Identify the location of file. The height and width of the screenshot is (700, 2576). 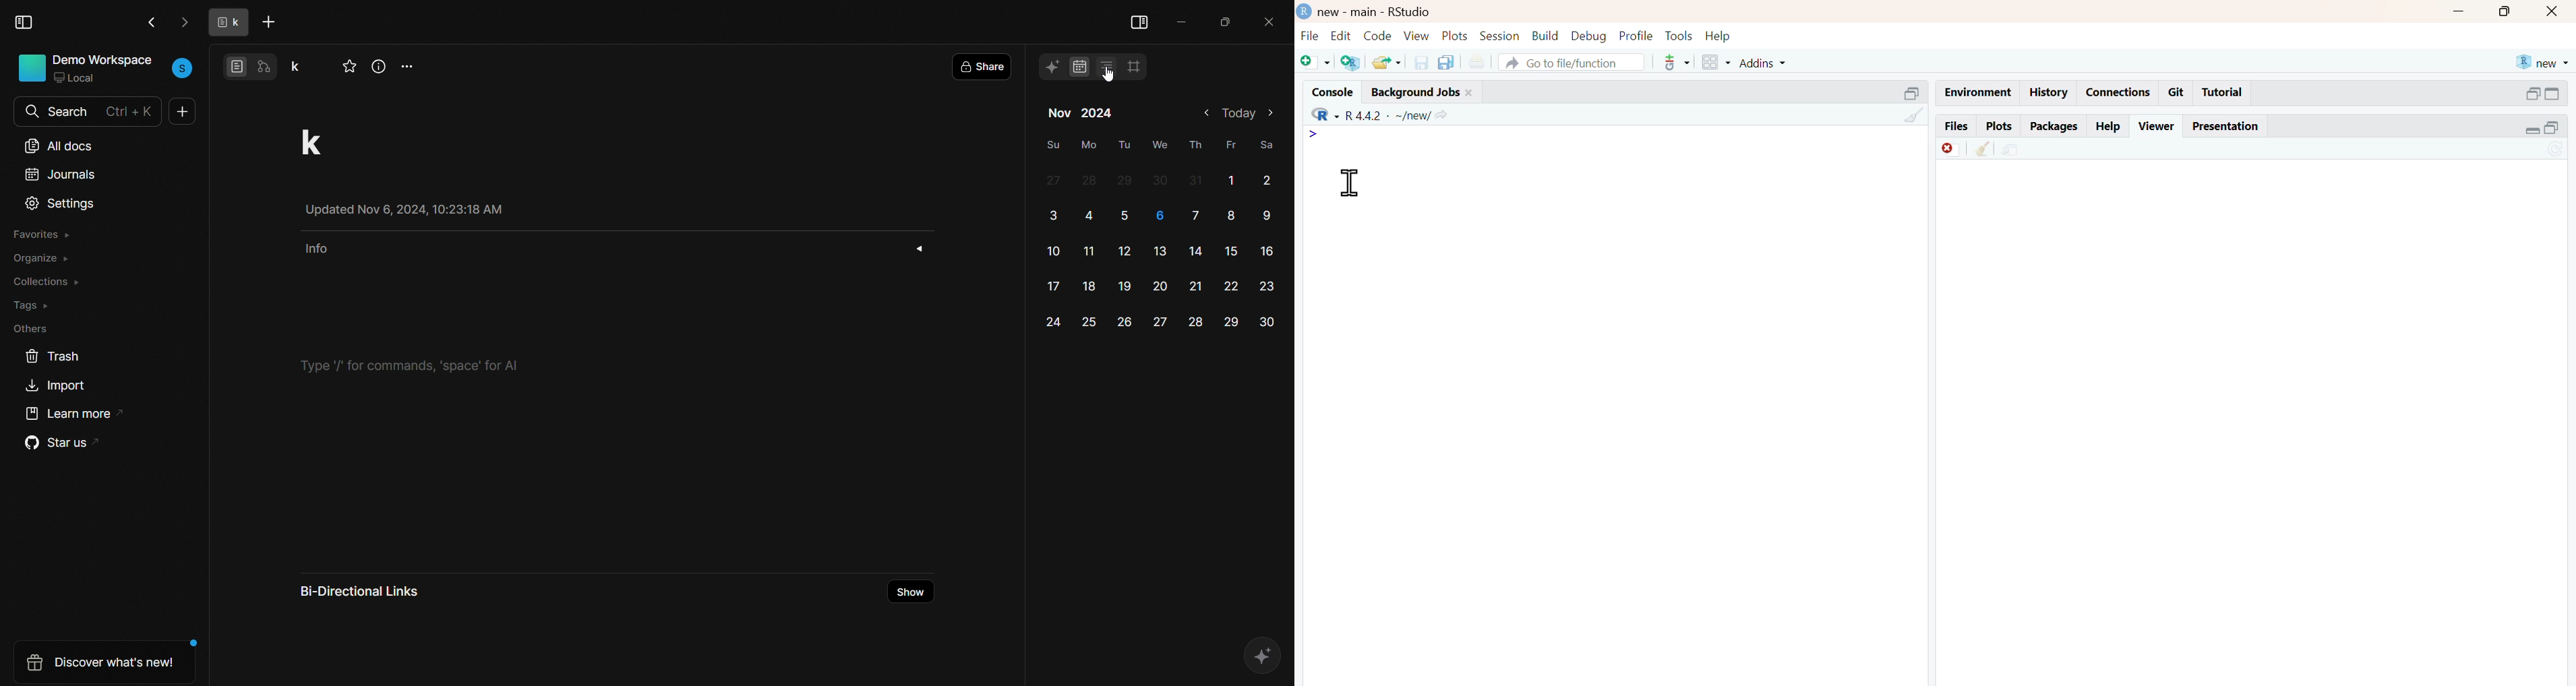
(1309, 35).